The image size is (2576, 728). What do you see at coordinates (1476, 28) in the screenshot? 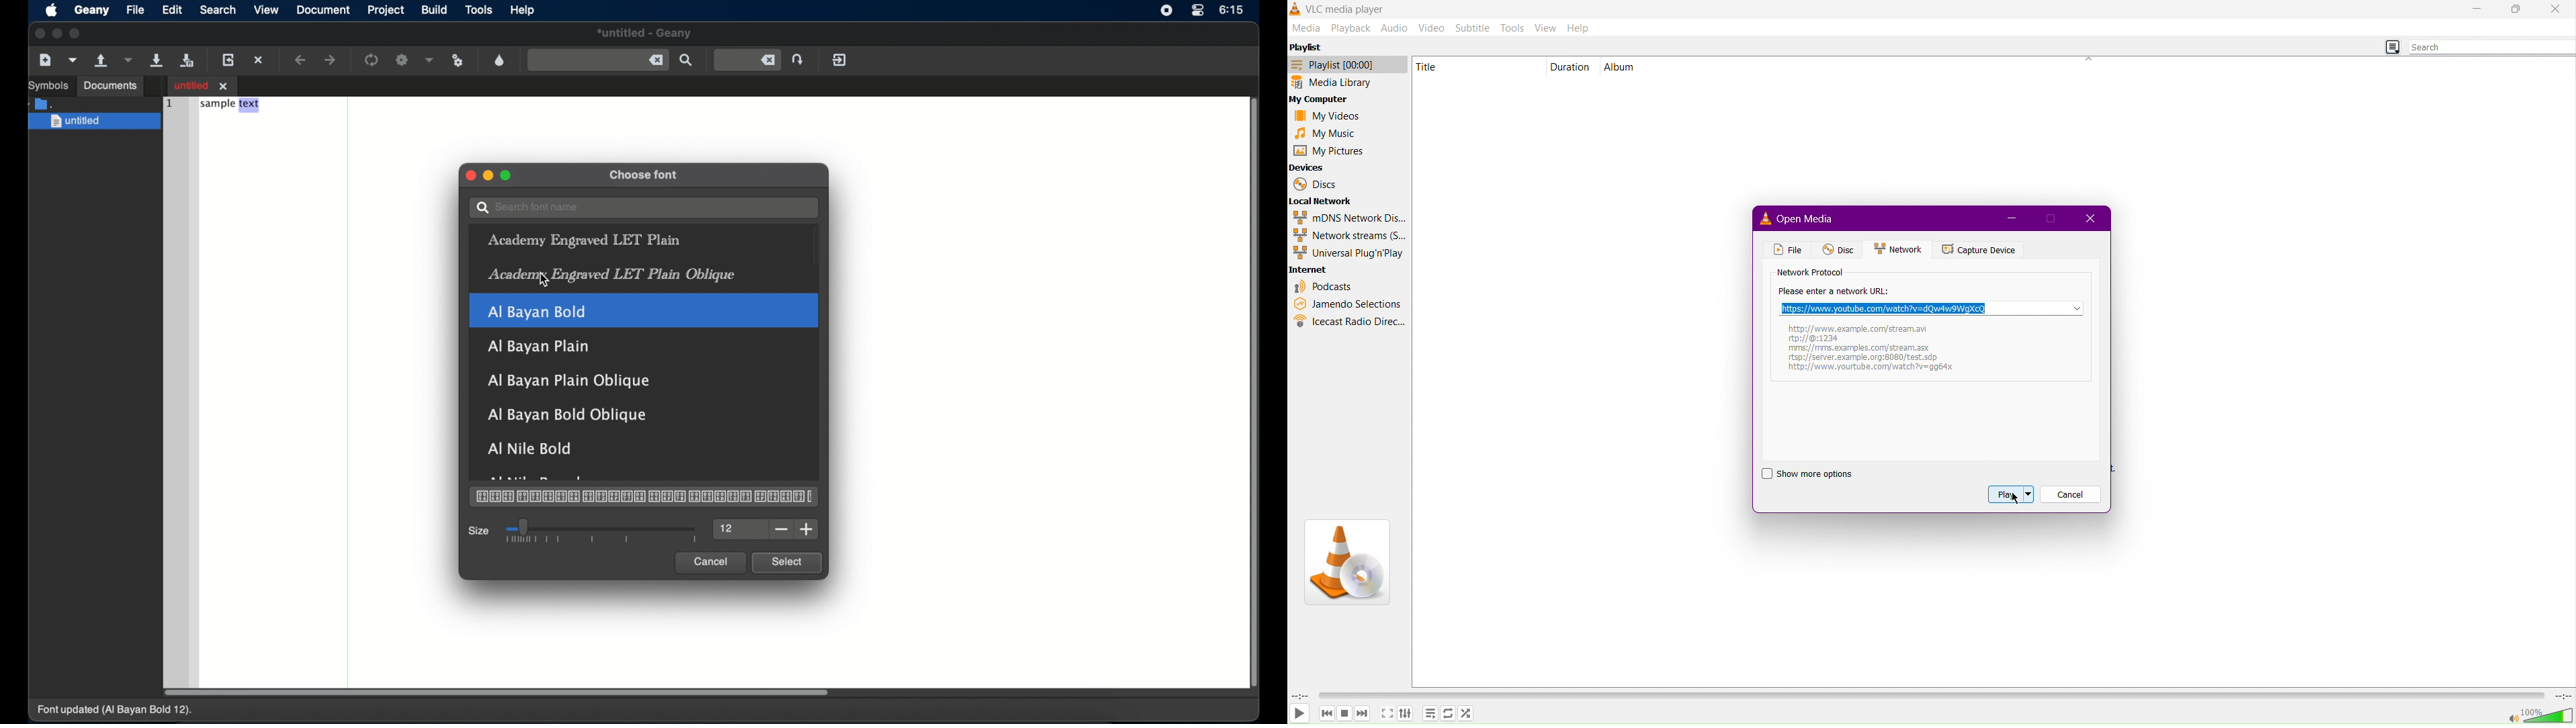
I see `Subtitle` at bounding box center [1476, 28].